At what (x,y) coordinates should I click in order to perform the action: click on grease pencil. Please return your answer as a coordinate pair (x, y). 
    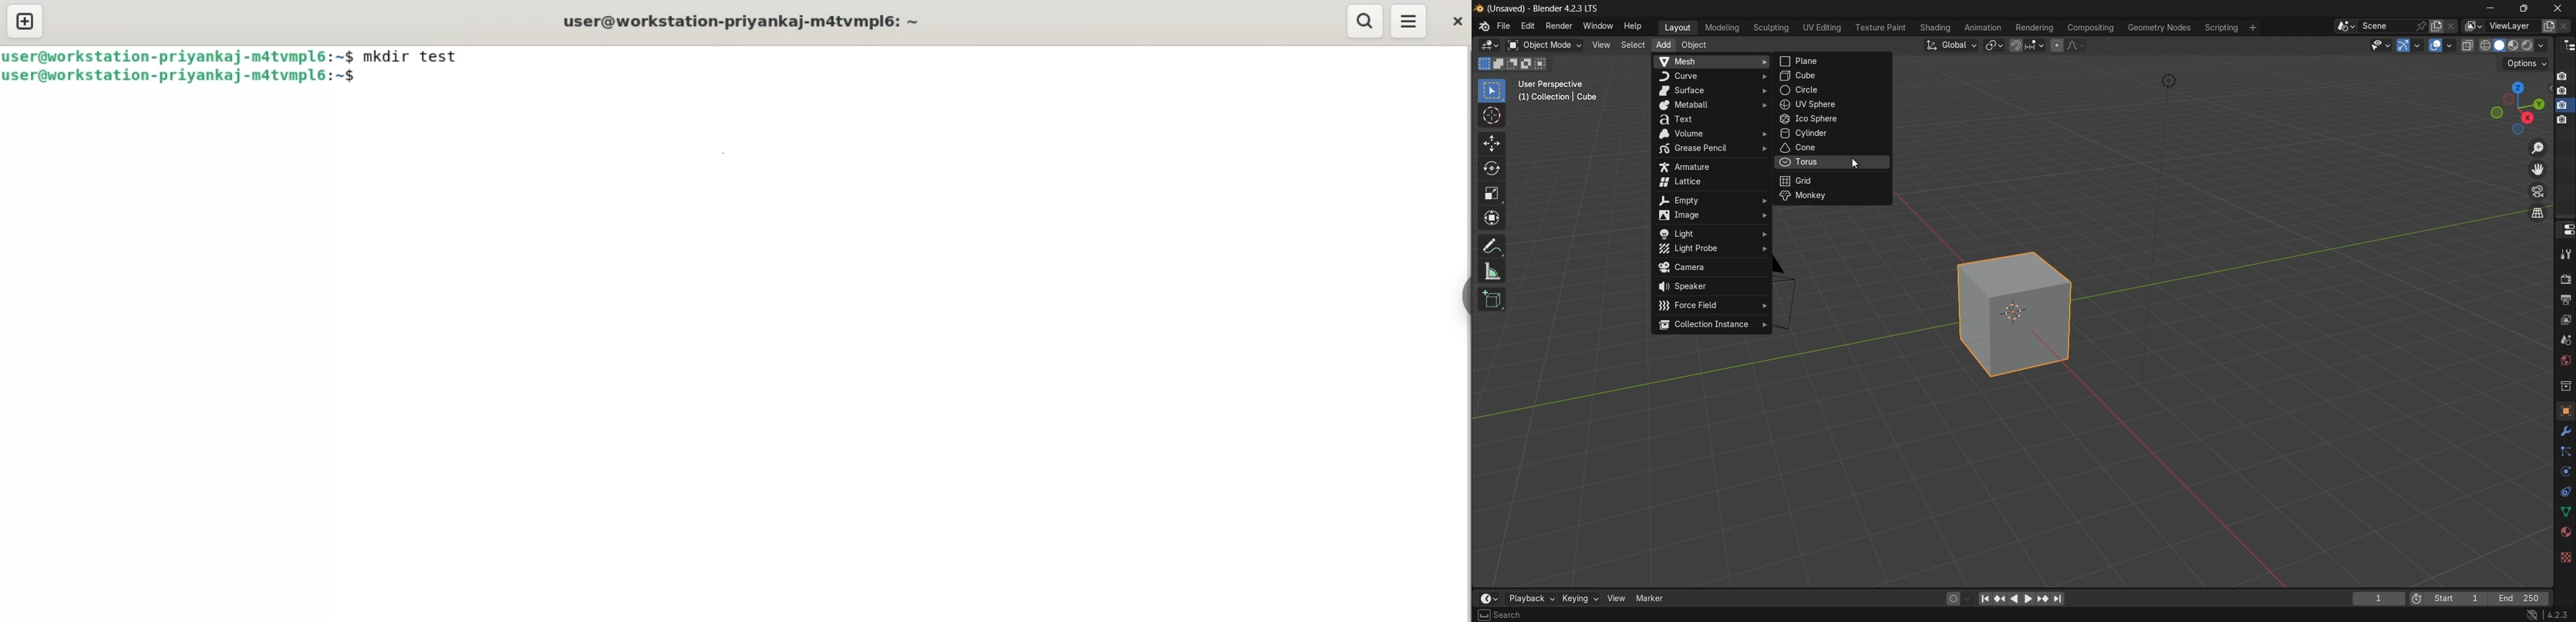
    Looking at the image, I should click on (1708, 150).